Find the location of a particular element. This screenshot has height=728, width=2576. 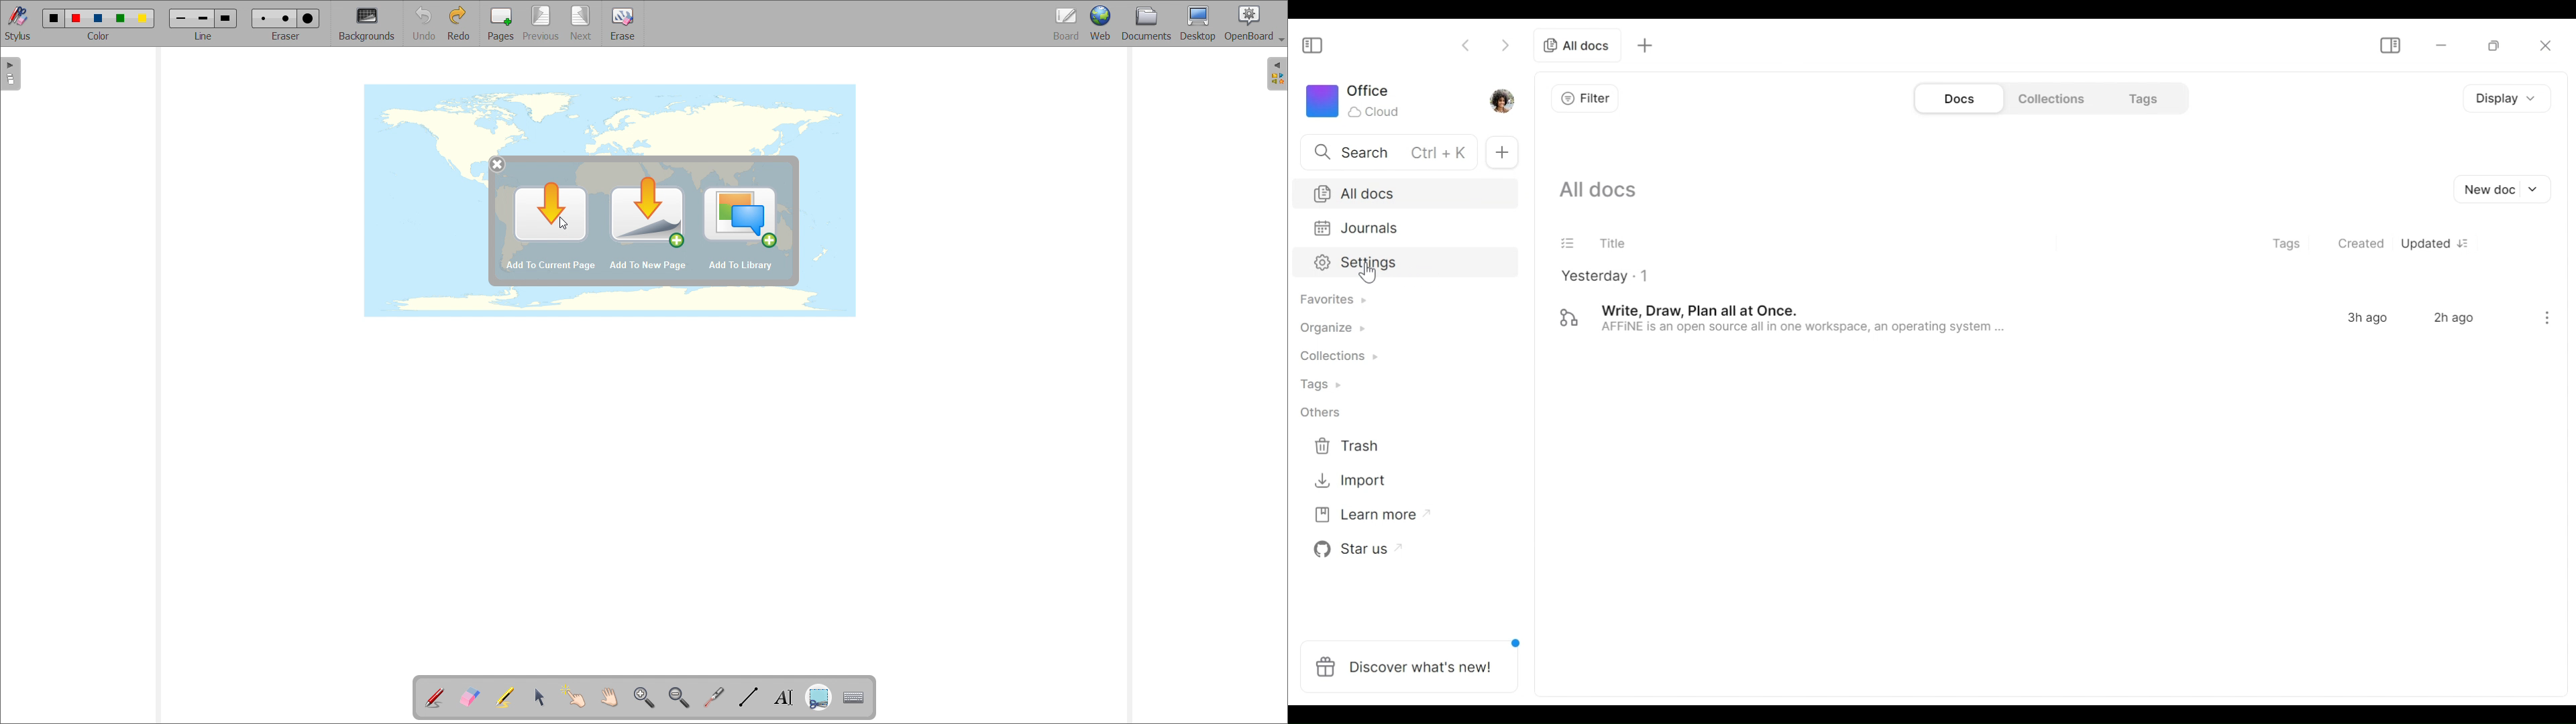

add to current page is located at coordinates (551, 212).